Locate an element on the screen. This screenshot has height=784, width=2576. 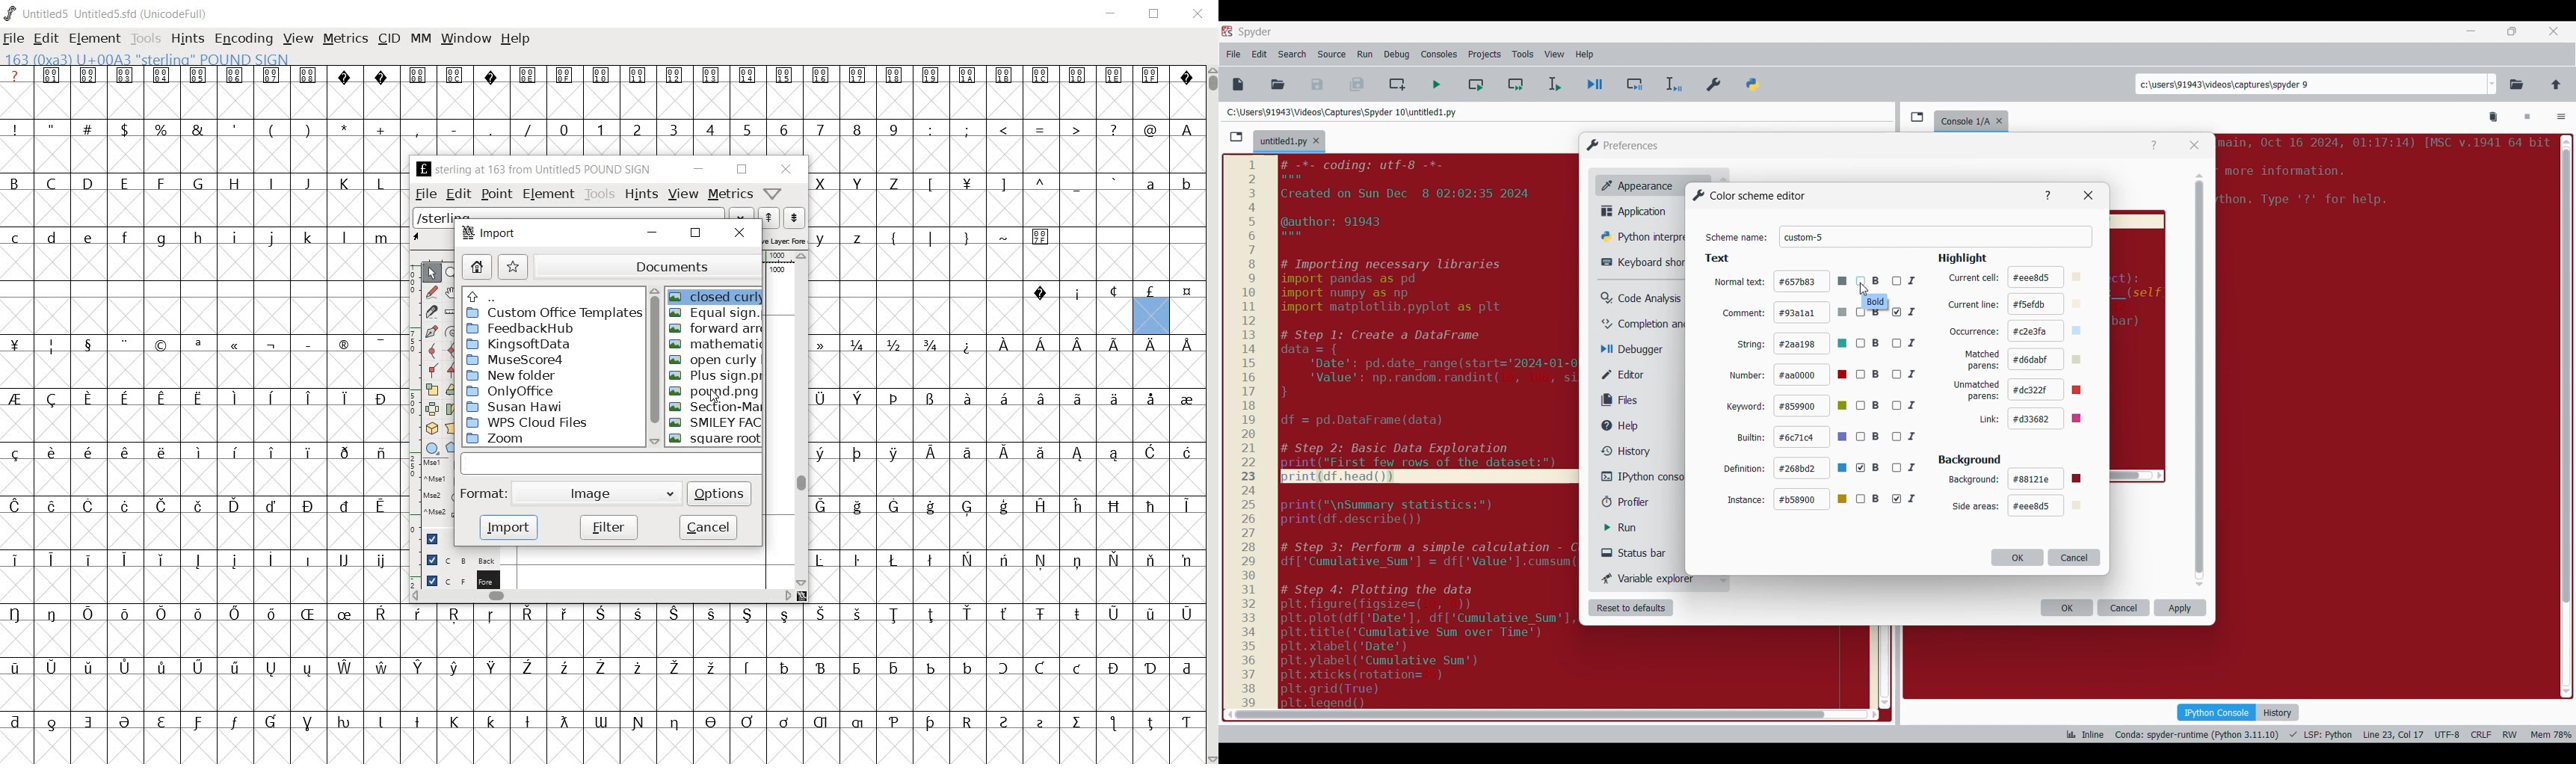
Cancel is located at coordinates (2075, 557).